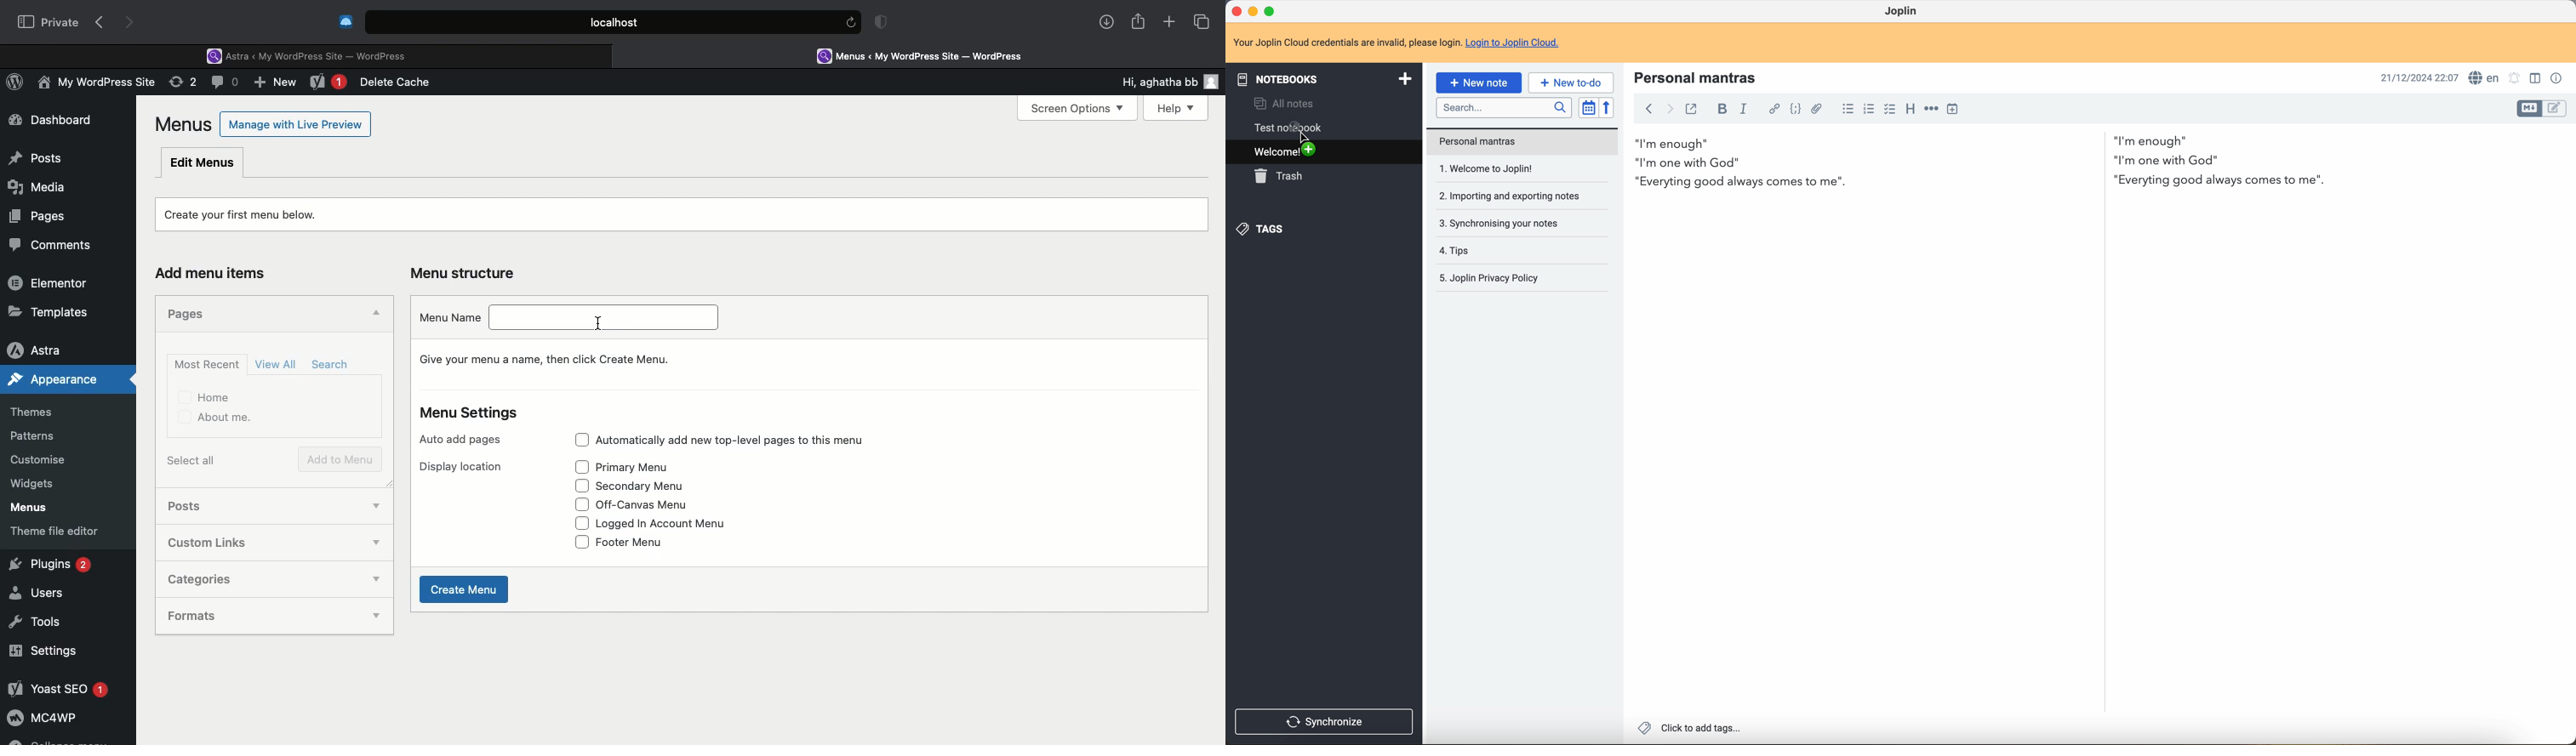 The height and width of the screenshot is (756, 2576). I want to click on set alarm, so click(2513, 78).